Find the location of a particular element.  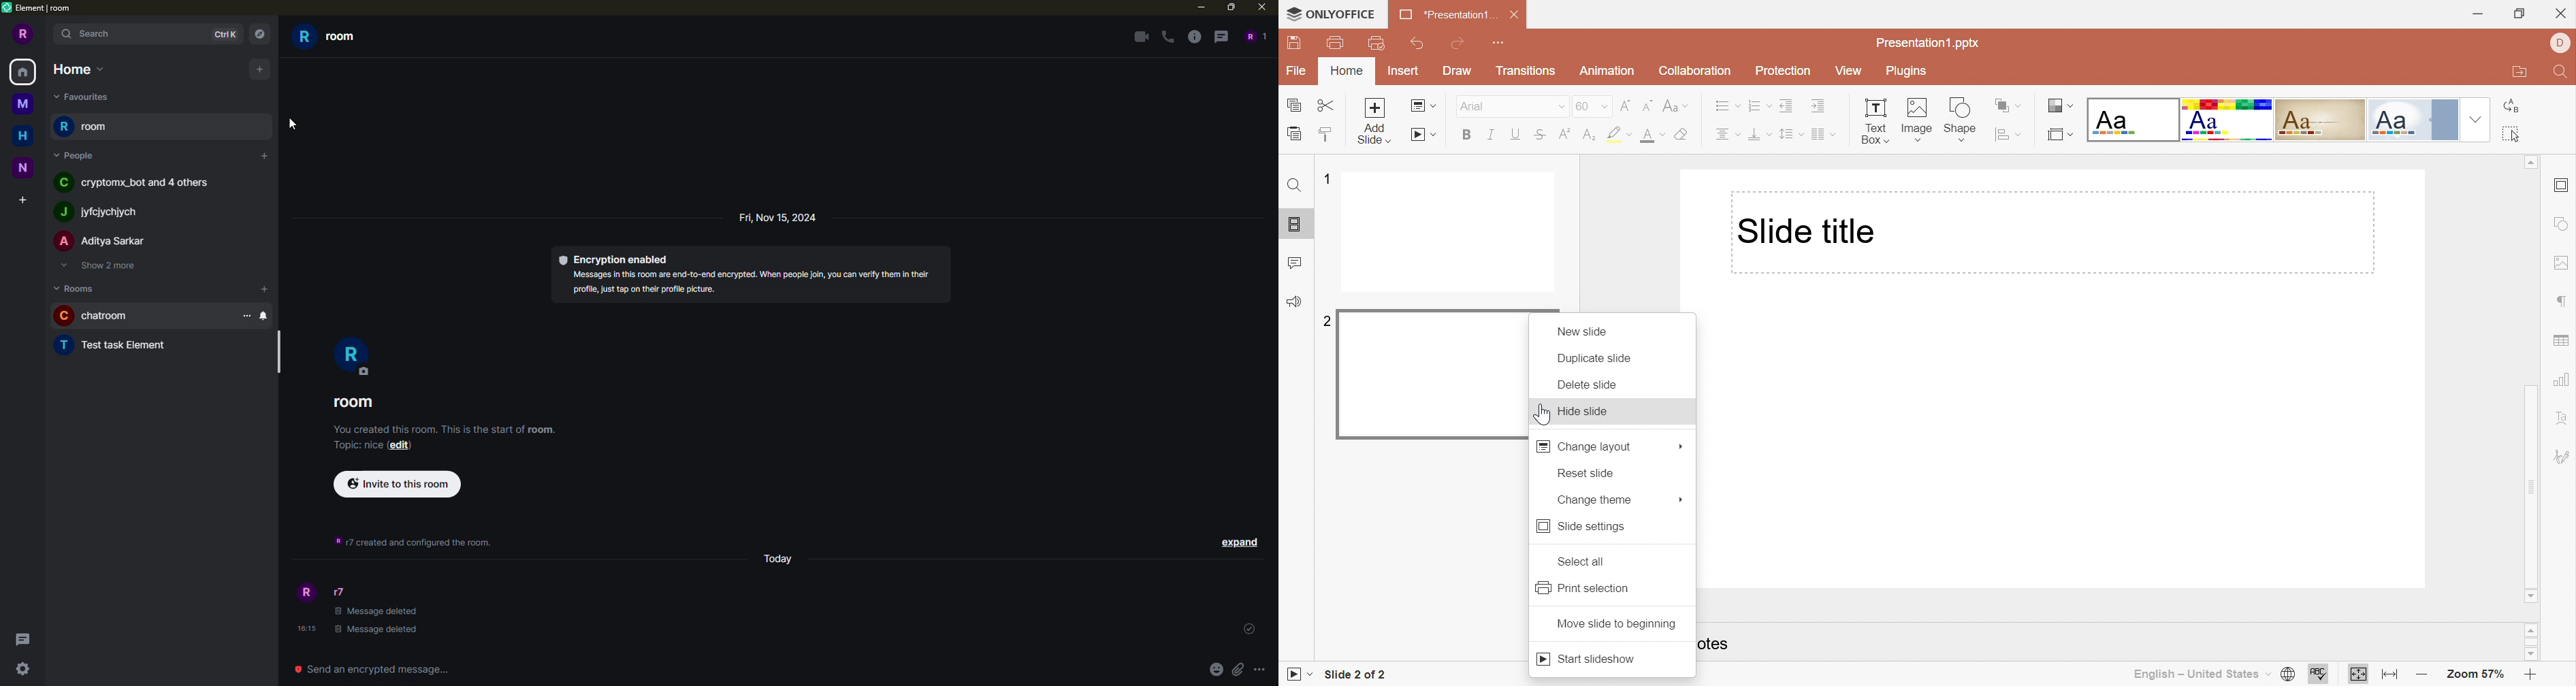

Slide title is located at coordinates (1807, 231).